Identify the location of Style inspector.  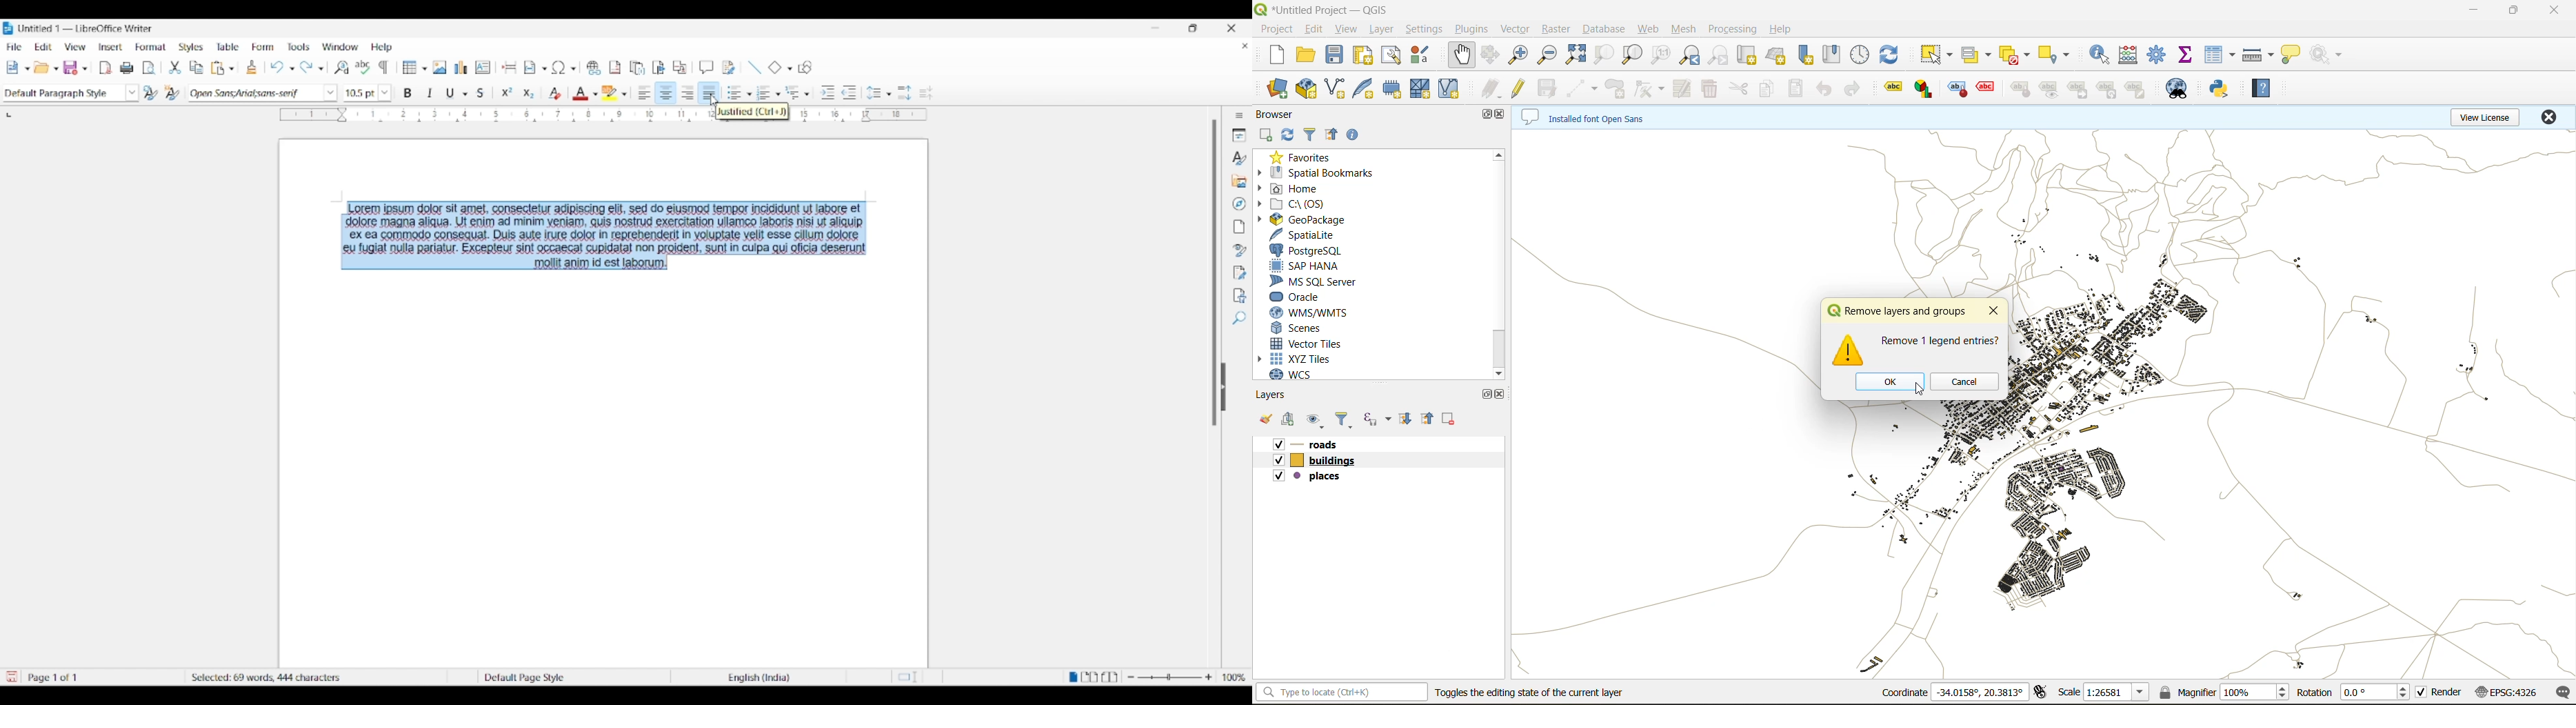
(1240, 251).